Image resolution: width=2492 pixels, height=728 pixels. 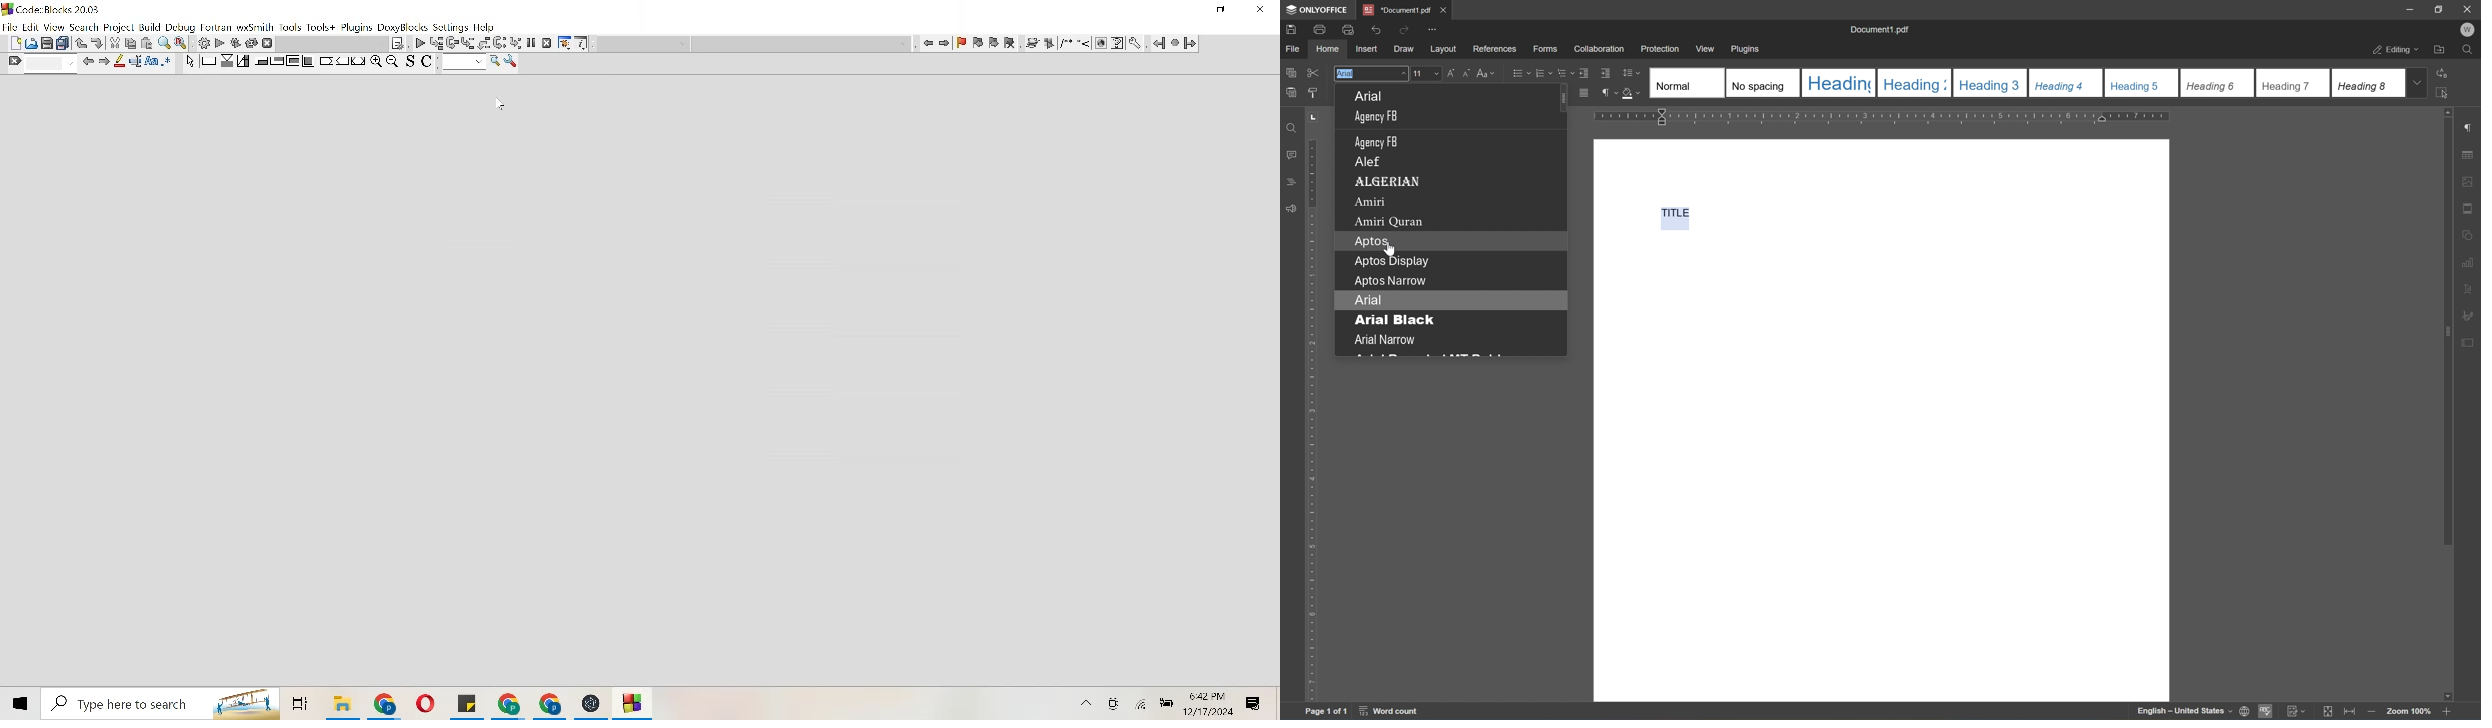 What do you see at coordinates (1466, 73) in the screenshot?
I see `Decrement font size` at bounding box center [1466, 73].